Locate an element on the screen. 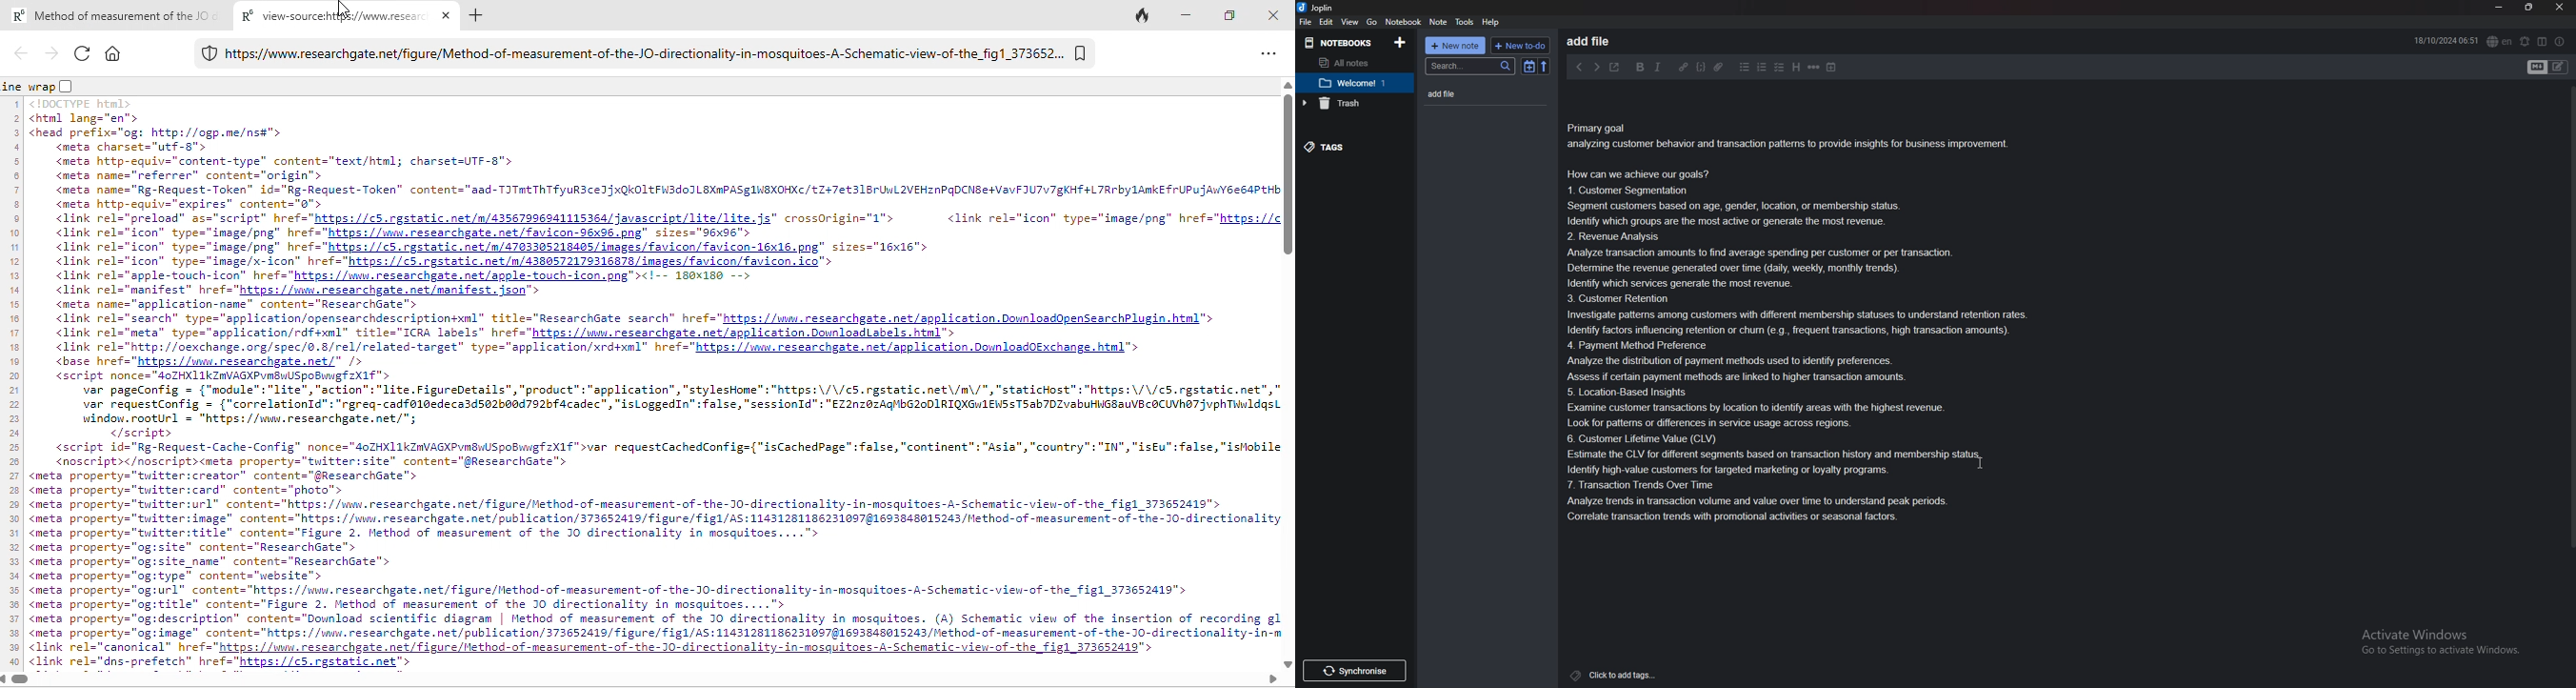  Heading is located at coordinates (1797, 67).